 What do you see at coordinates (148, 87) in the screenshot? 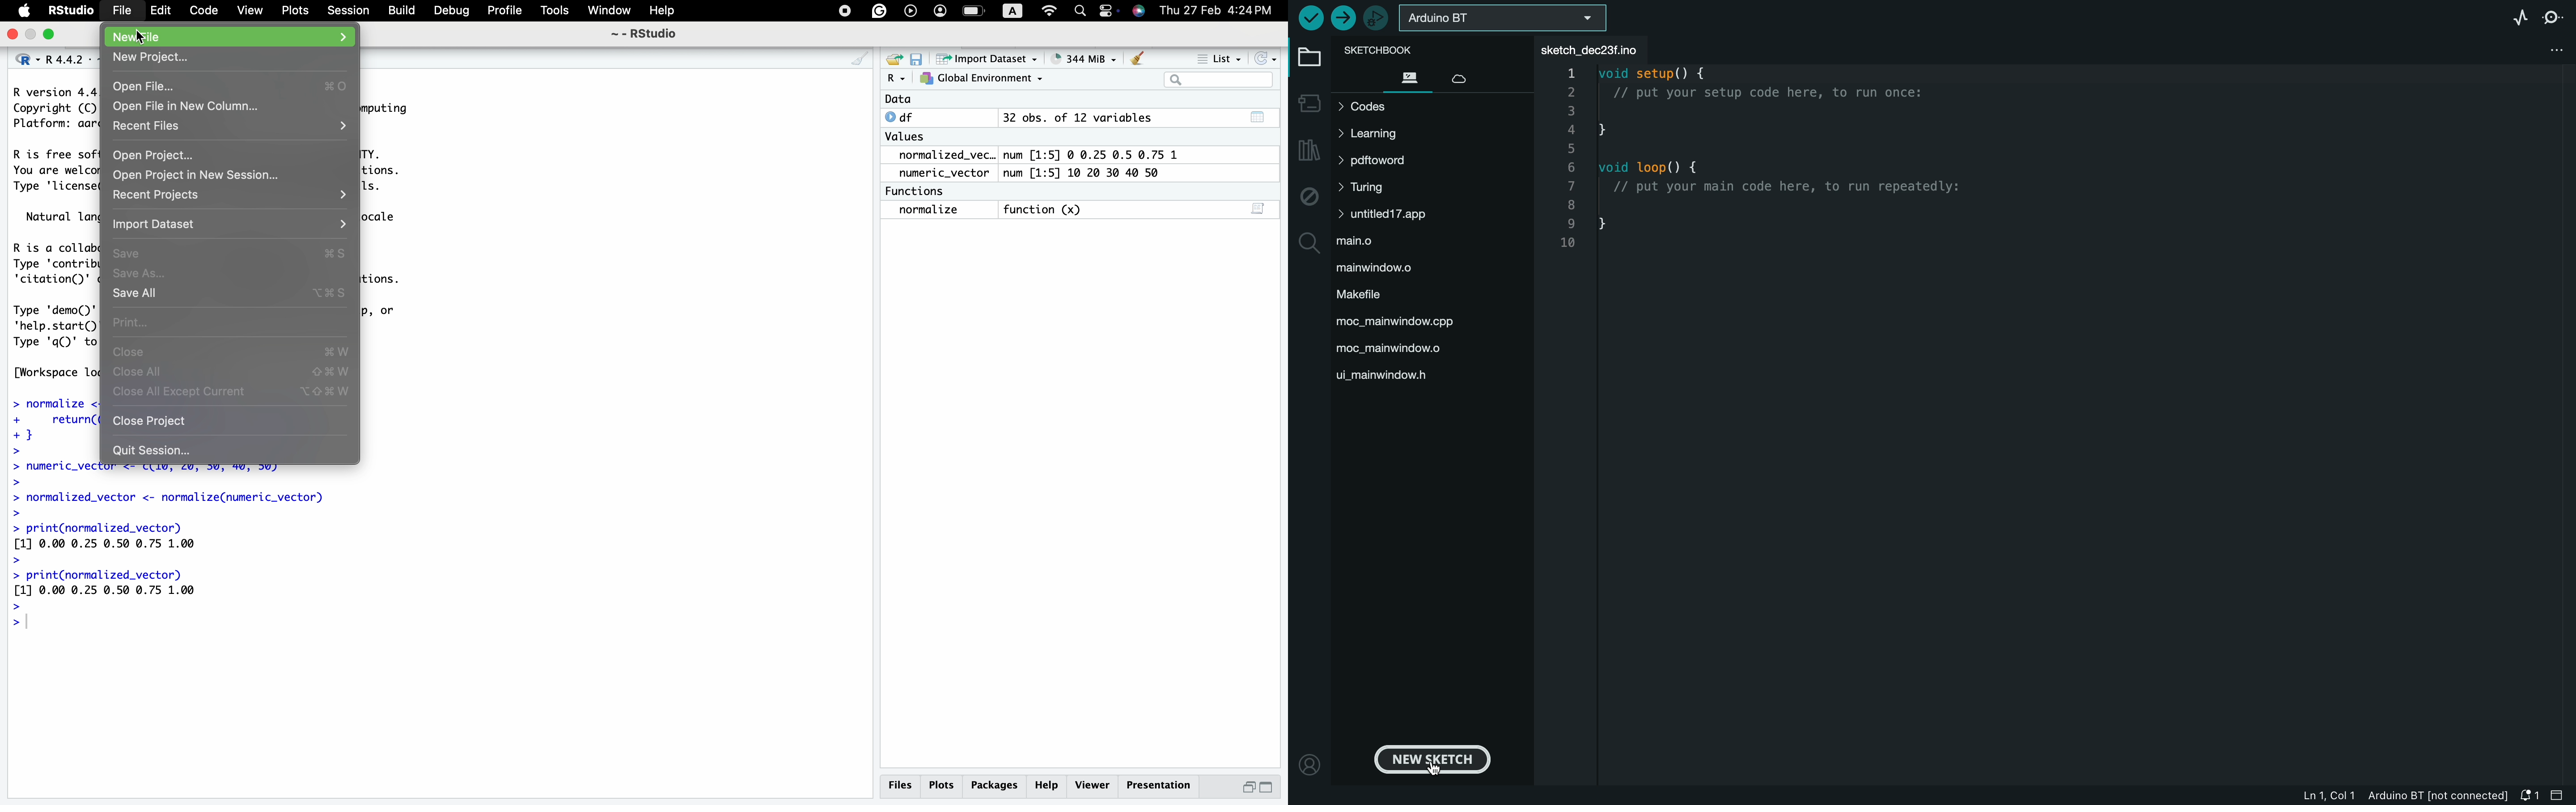
I see `Open File...` at bounding box center [148, 87].